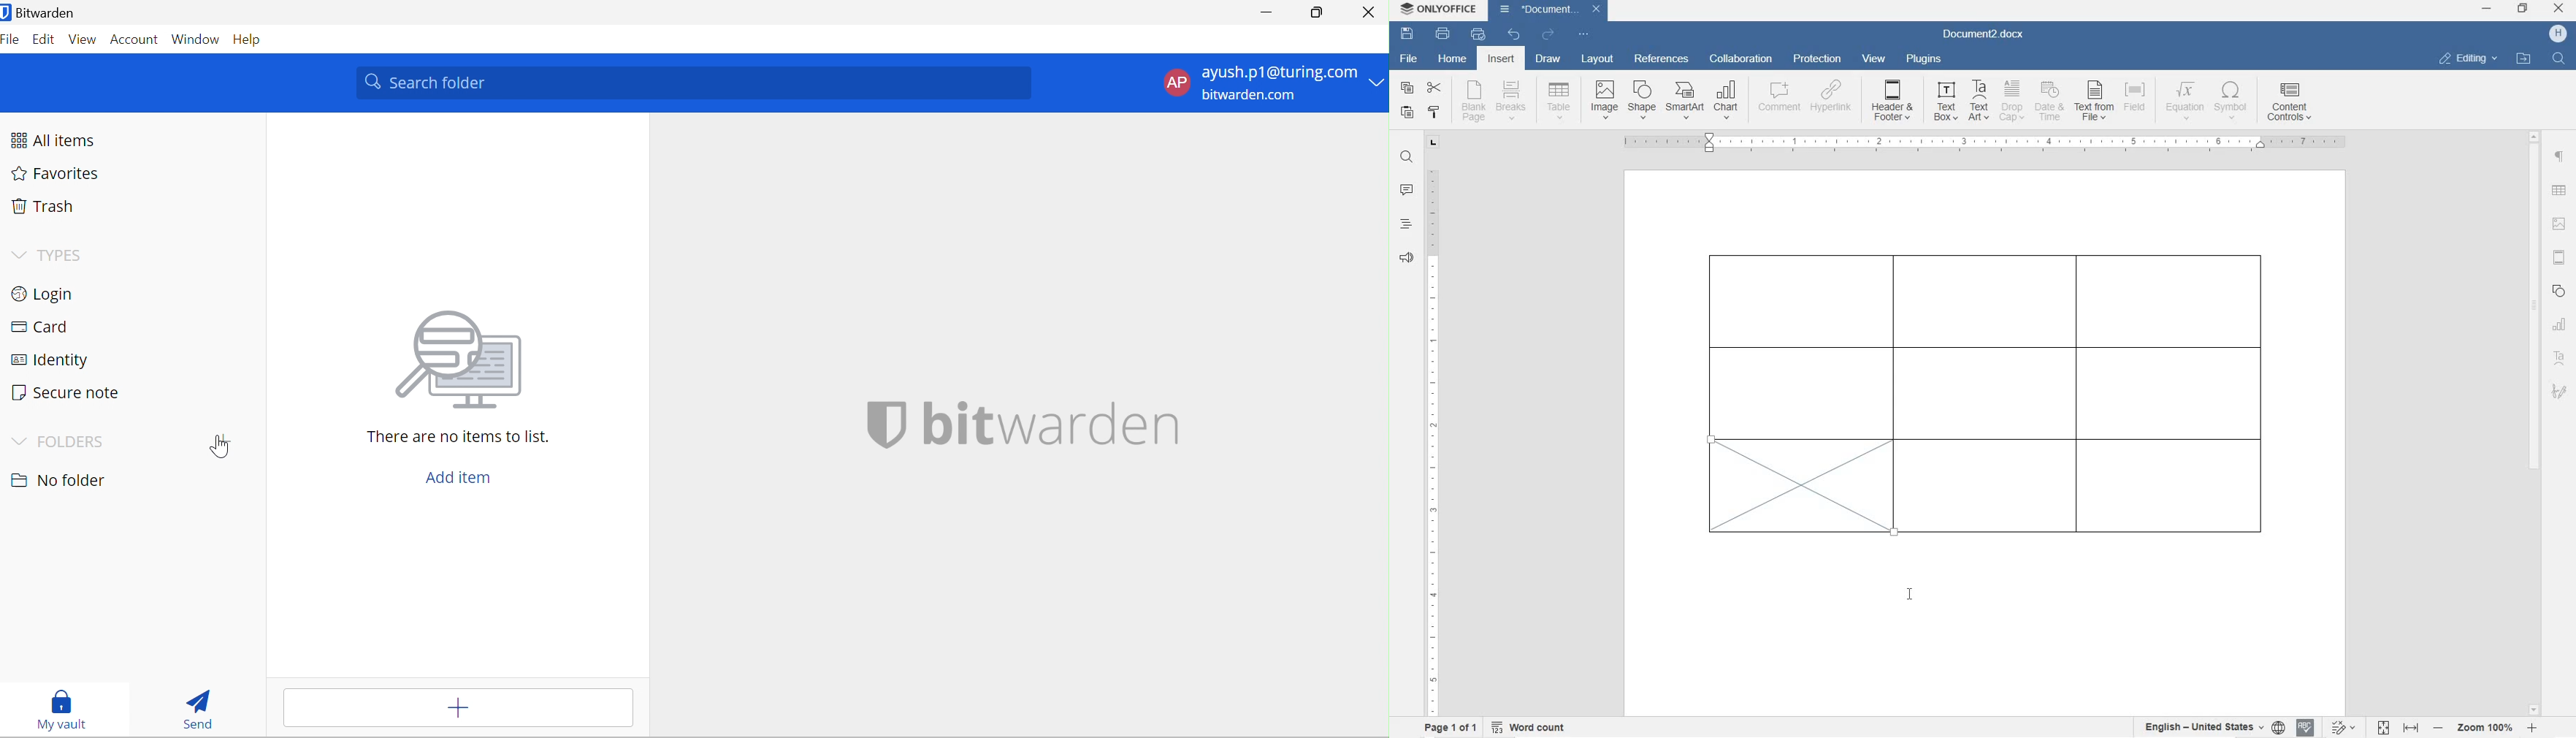  I want to click on View, so click(84, 38).